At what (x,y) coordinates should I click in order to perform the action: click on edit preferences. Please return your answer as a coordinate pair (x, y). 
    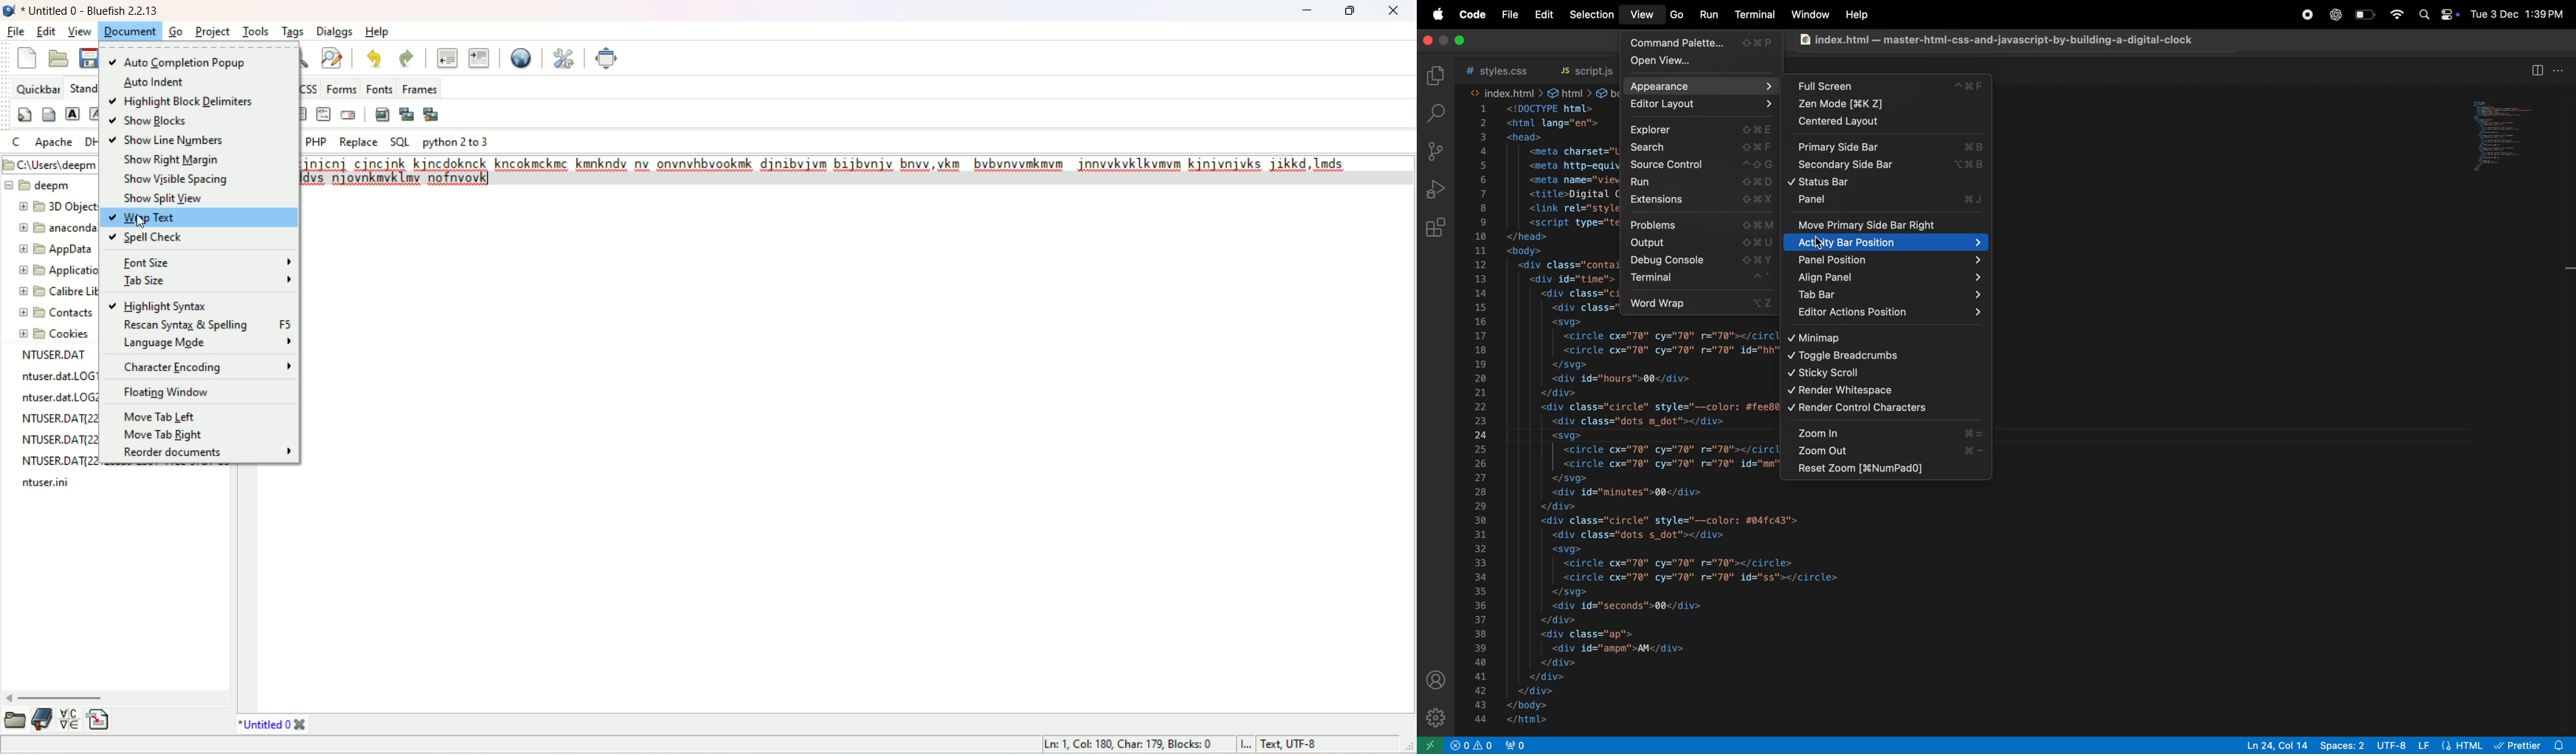
    Looking at the image, I should click on (564, 55).